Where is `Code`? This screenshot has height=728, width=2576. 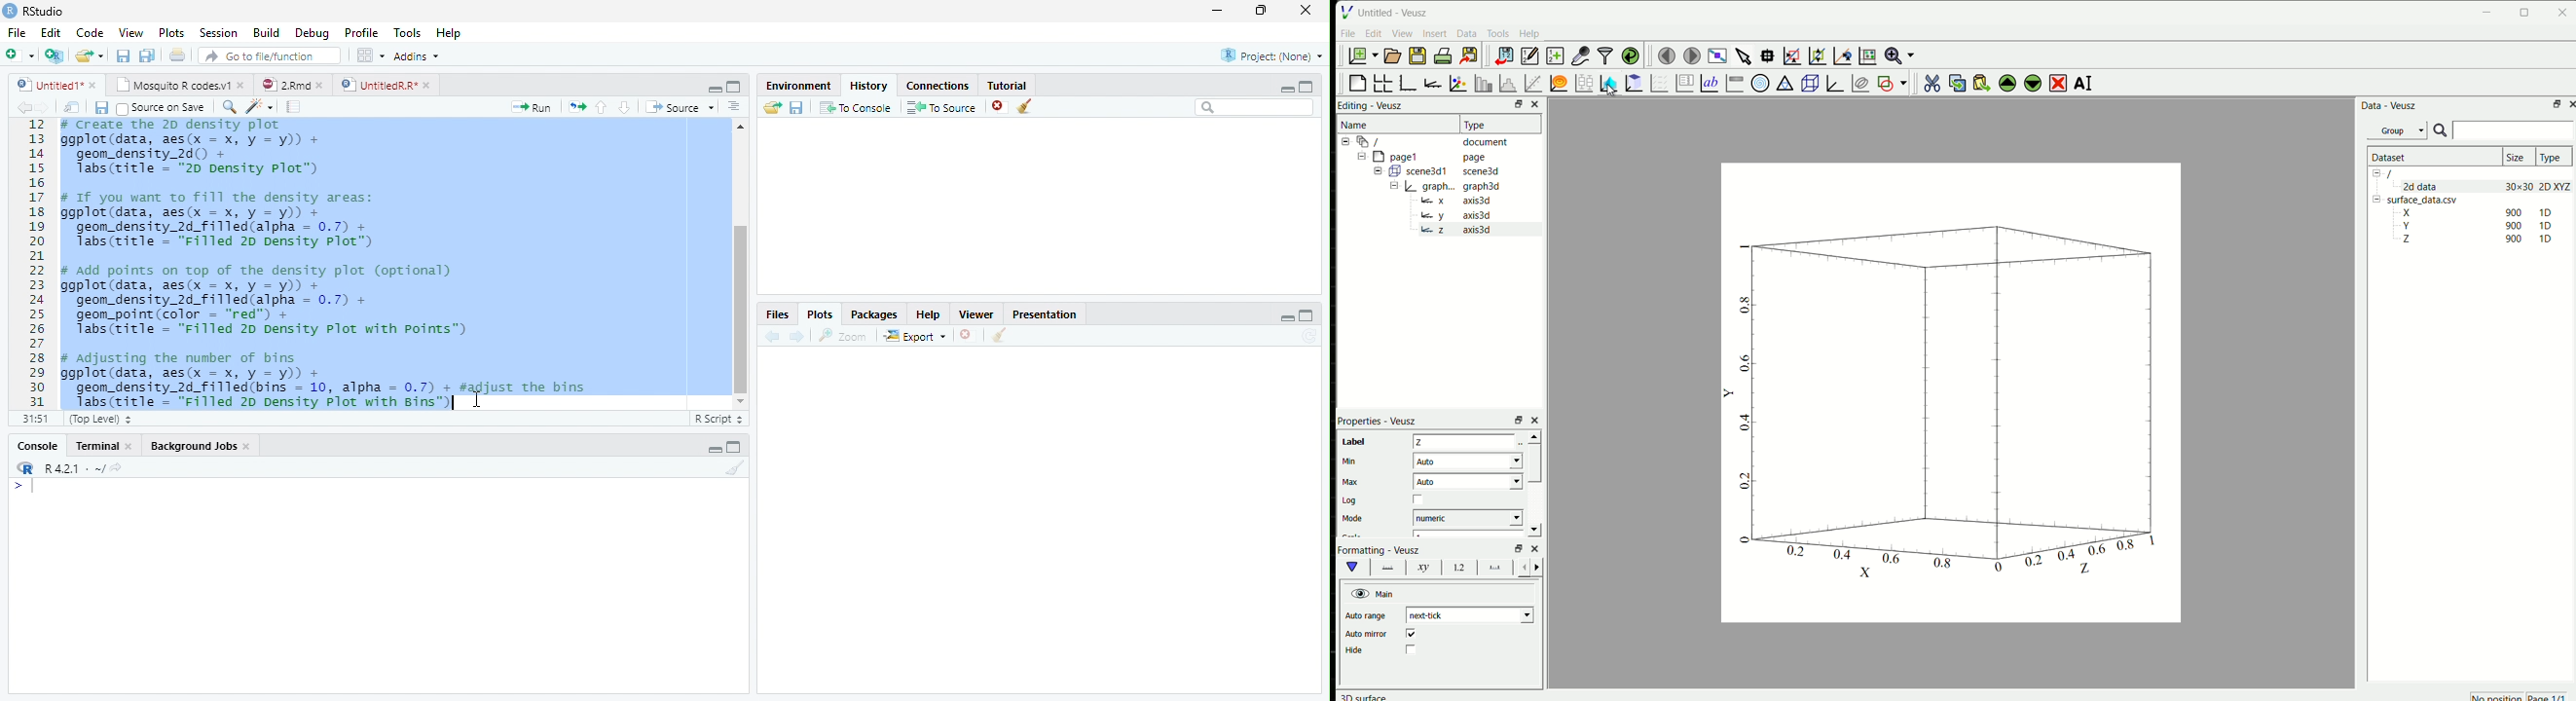
Code is located at coordinates (92, 34).